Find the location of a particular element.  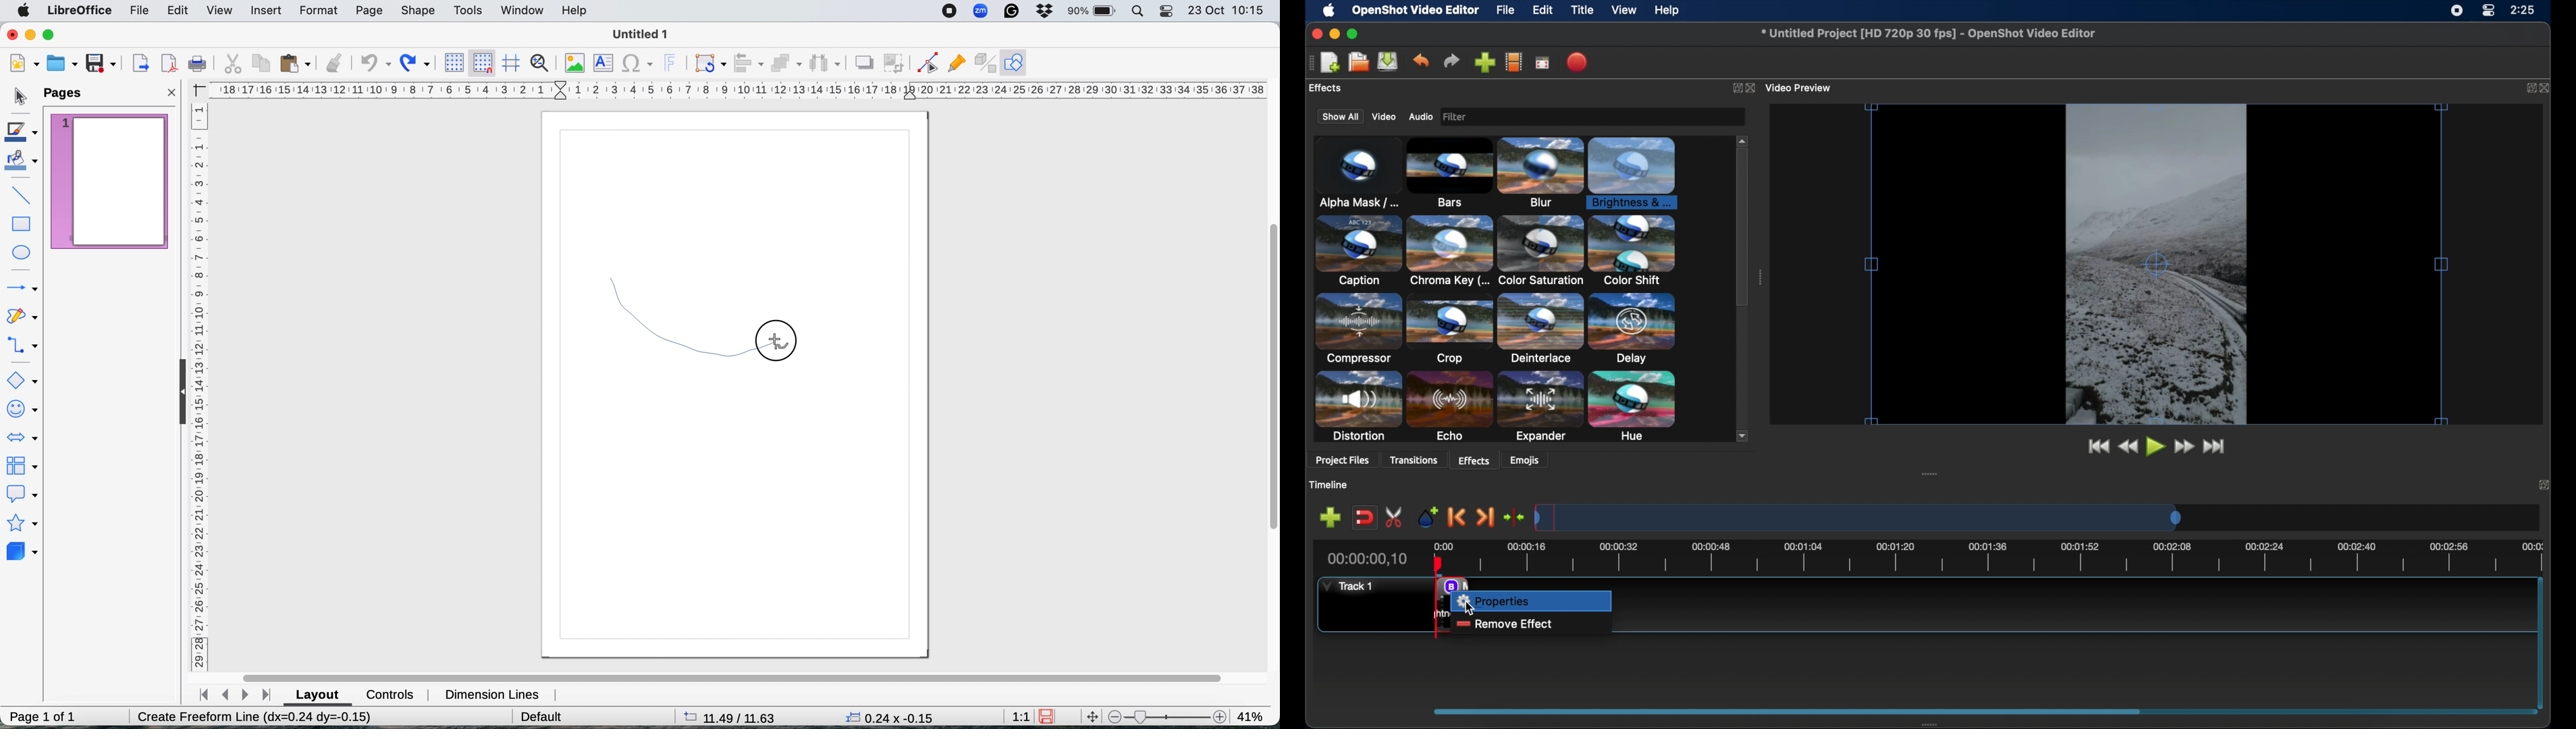

dimension lines is located at coordinates (497, 693).